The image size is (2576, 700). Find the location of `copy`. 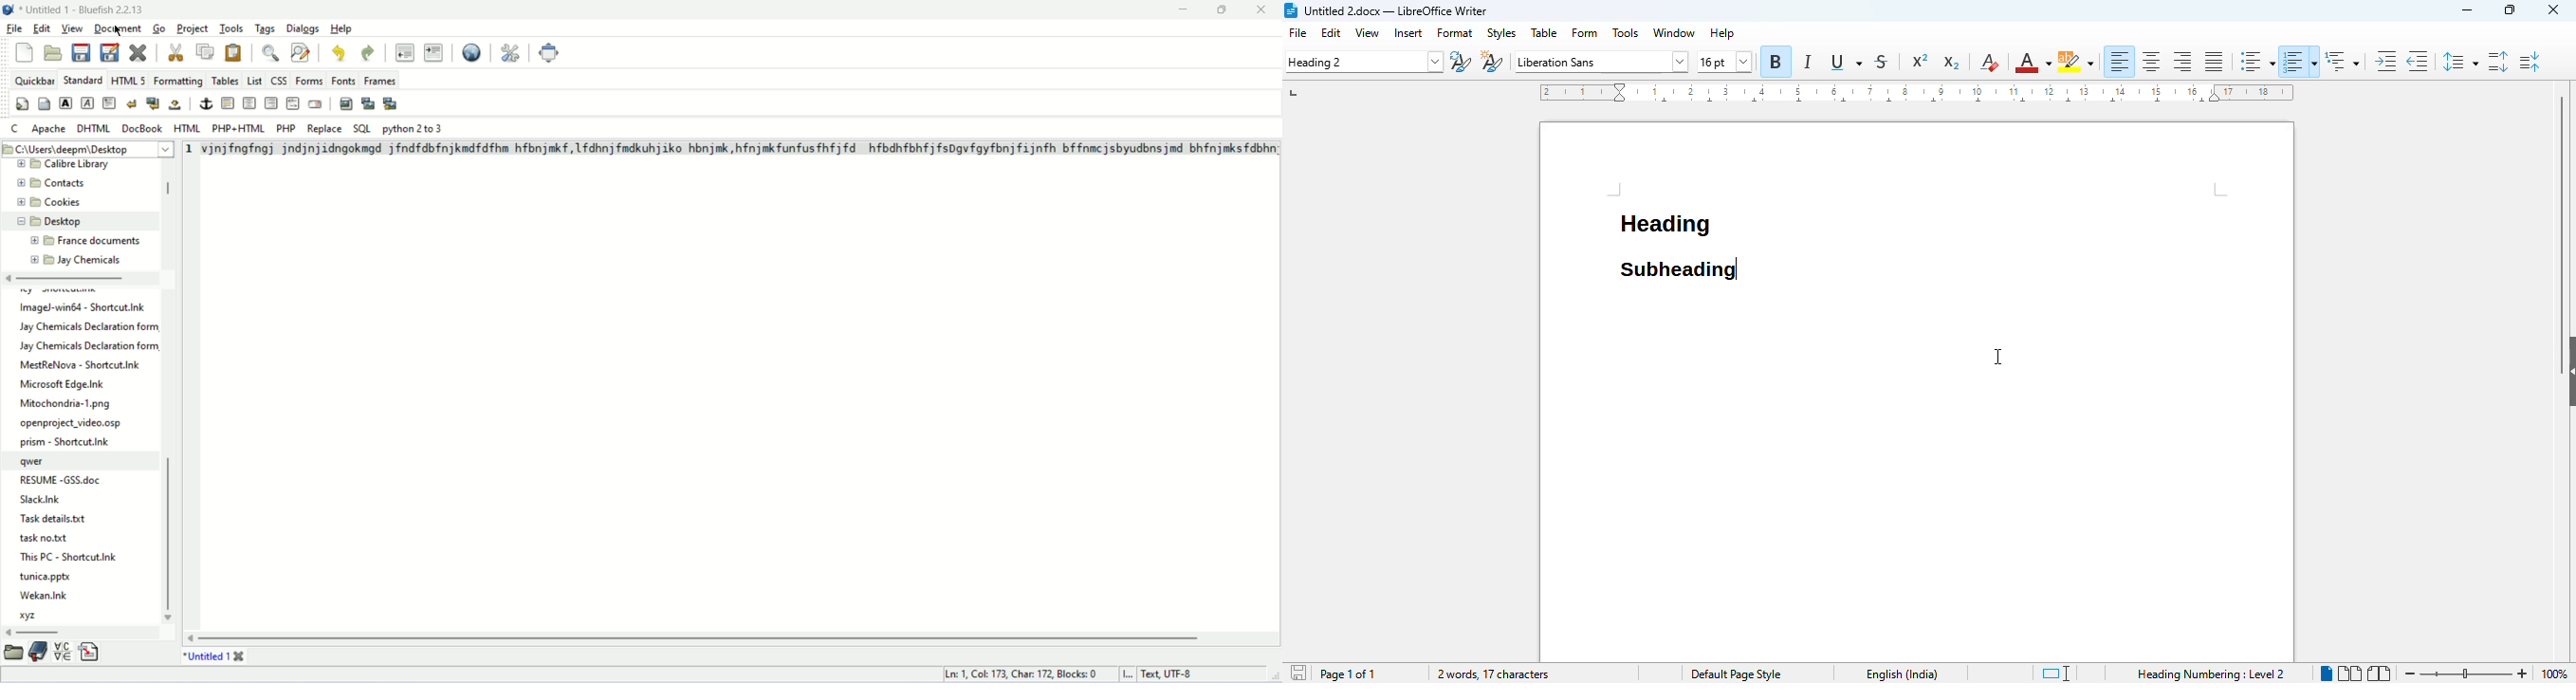

copy is located at coordinates (205, 51).